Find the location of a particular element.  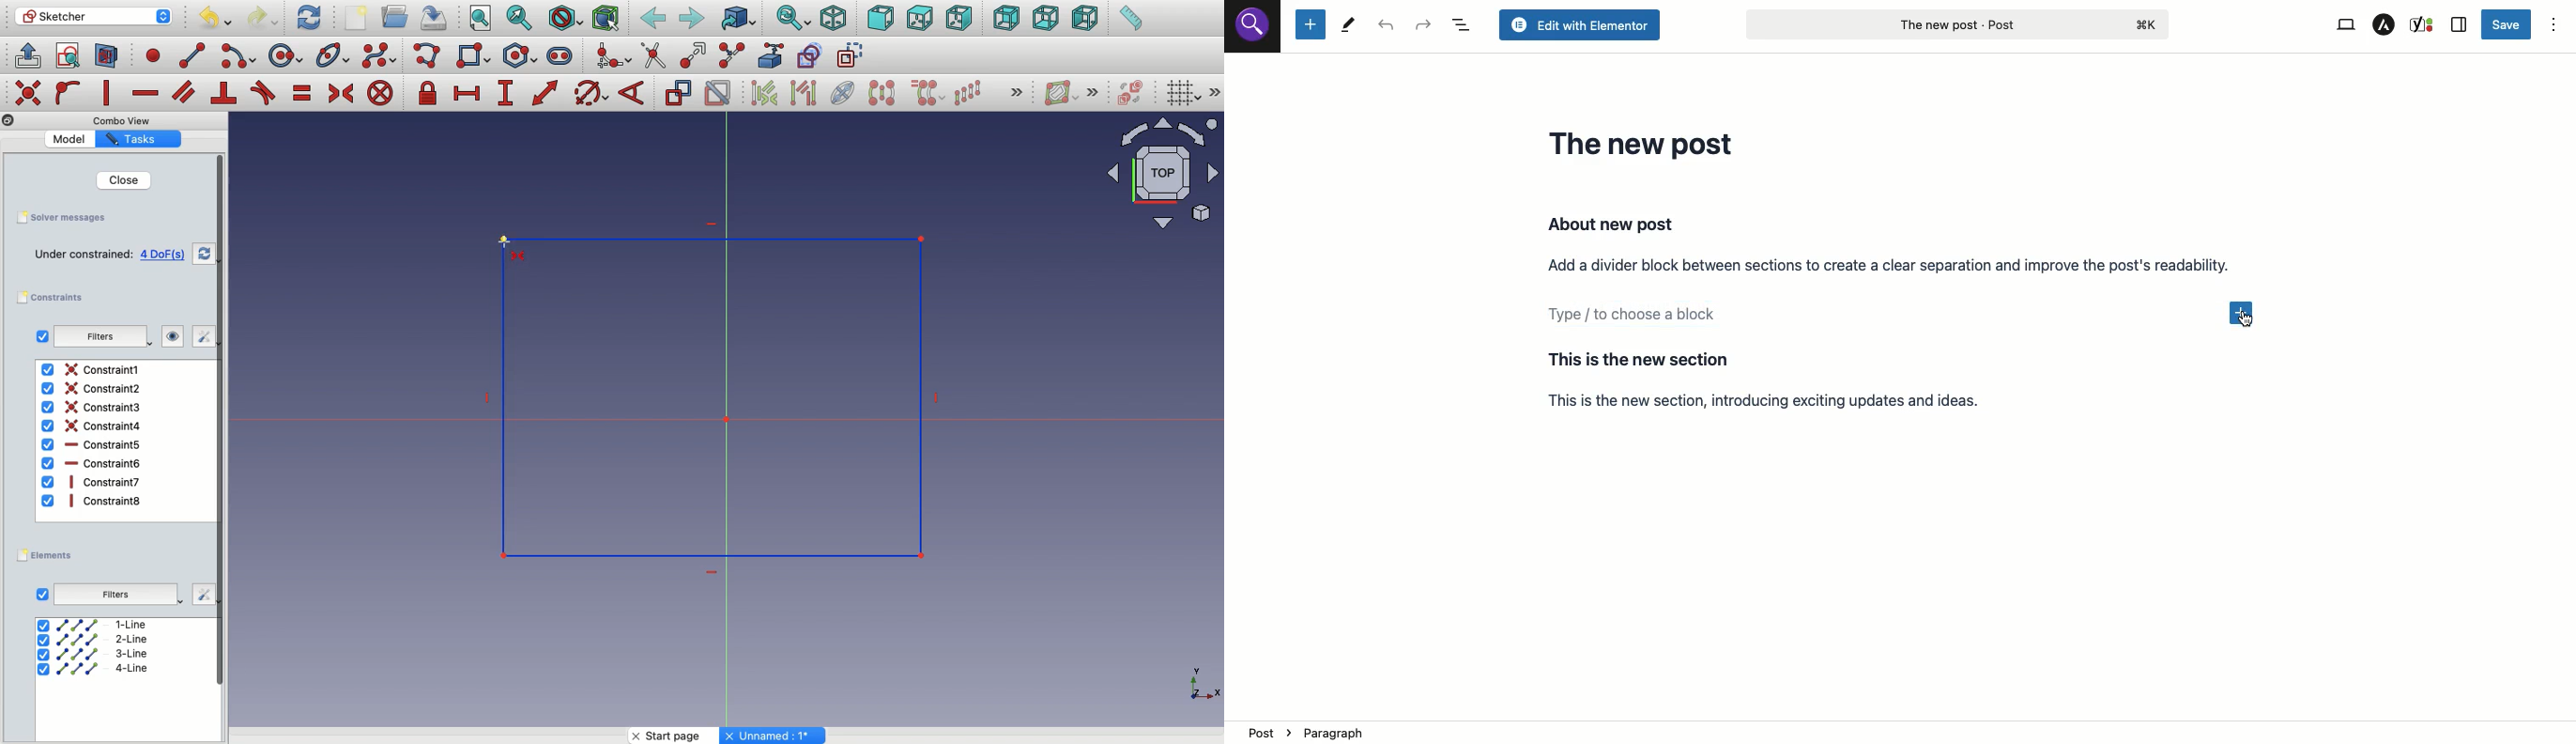

Cursor is located at coordinates (509, 250).